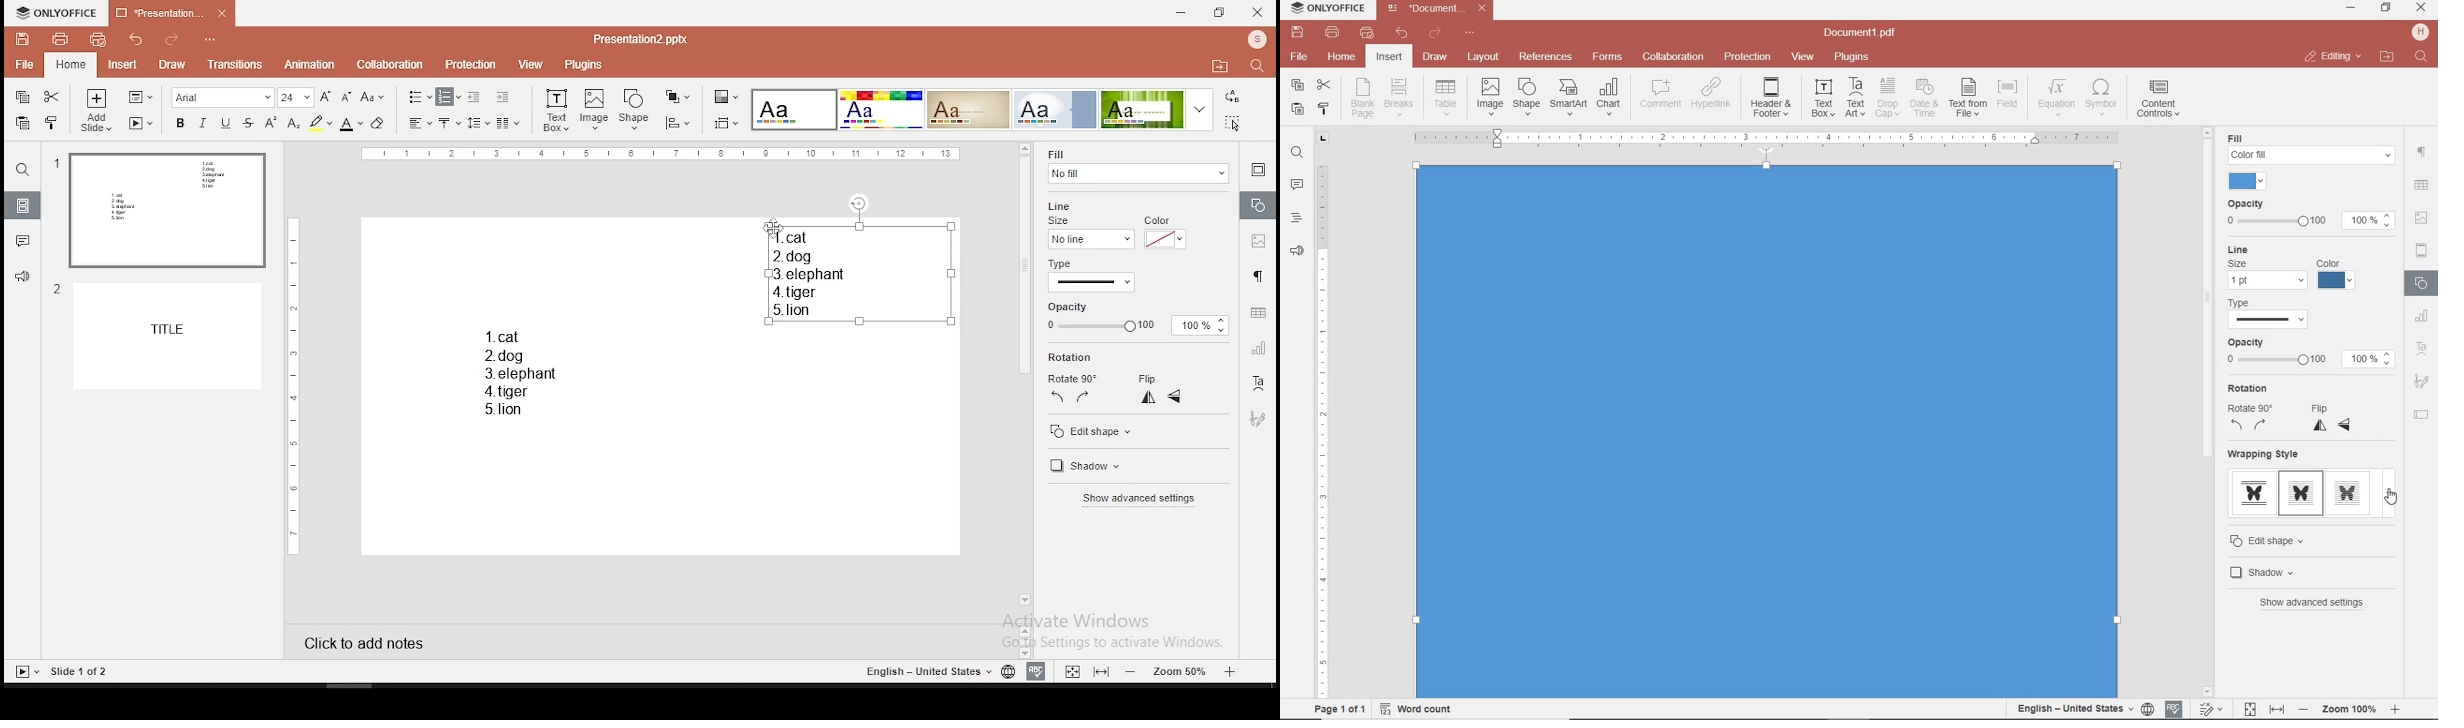 The width and height of the screenshot is (2464, 728). I want to click on numbers, so click(55, 233).